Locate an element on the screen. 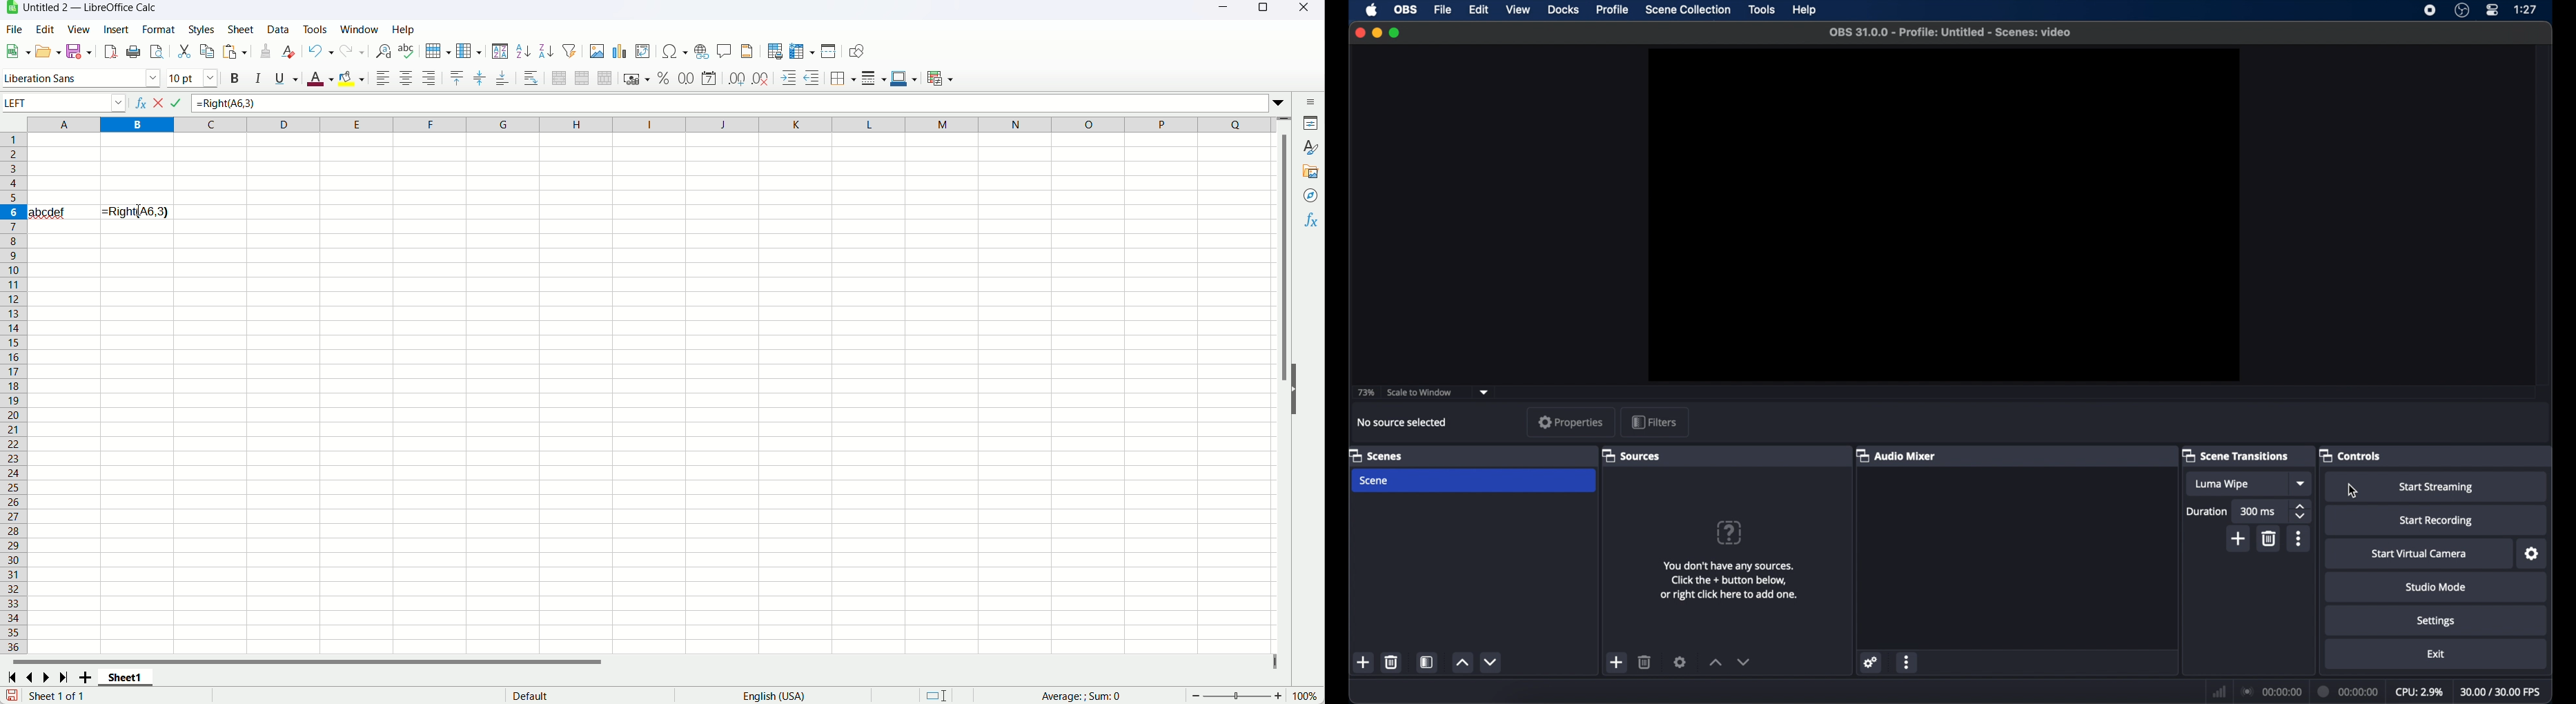  LEFT is located at coordinates (63, 103).